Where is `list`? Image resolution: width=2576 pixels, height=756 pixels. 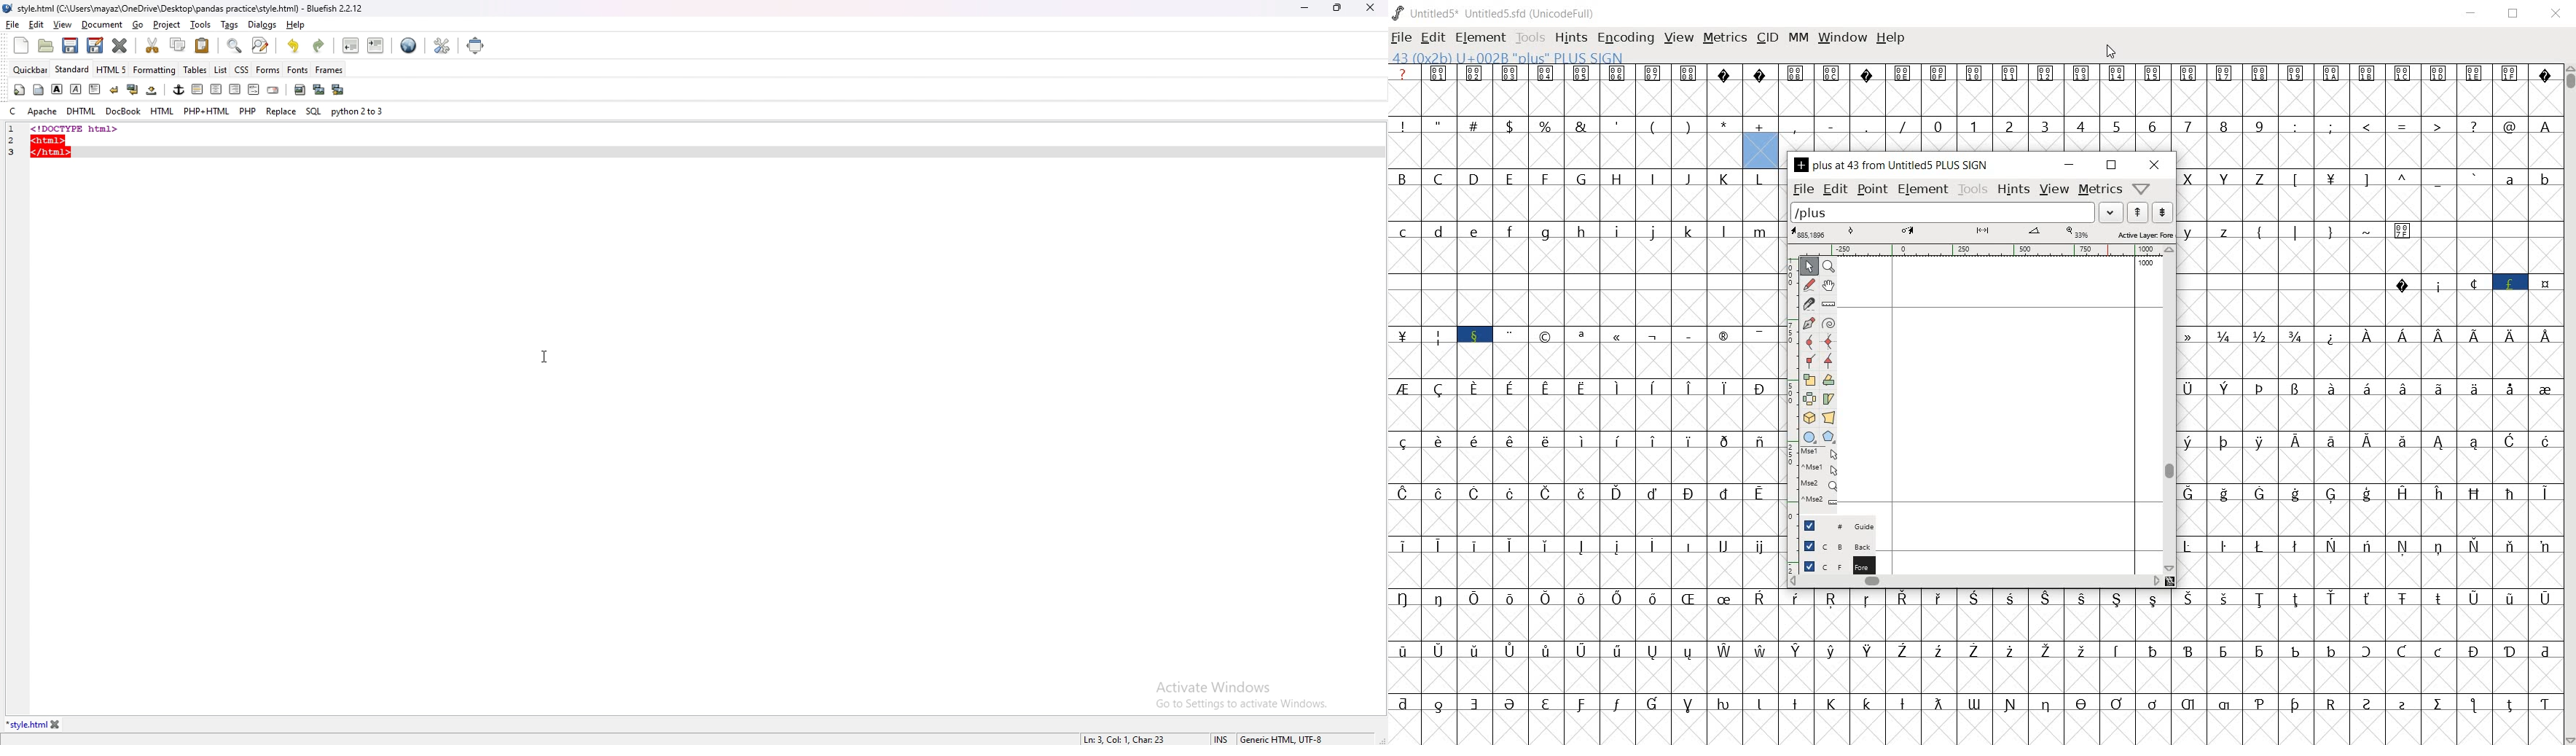 list is located at coordinates (221, 69).